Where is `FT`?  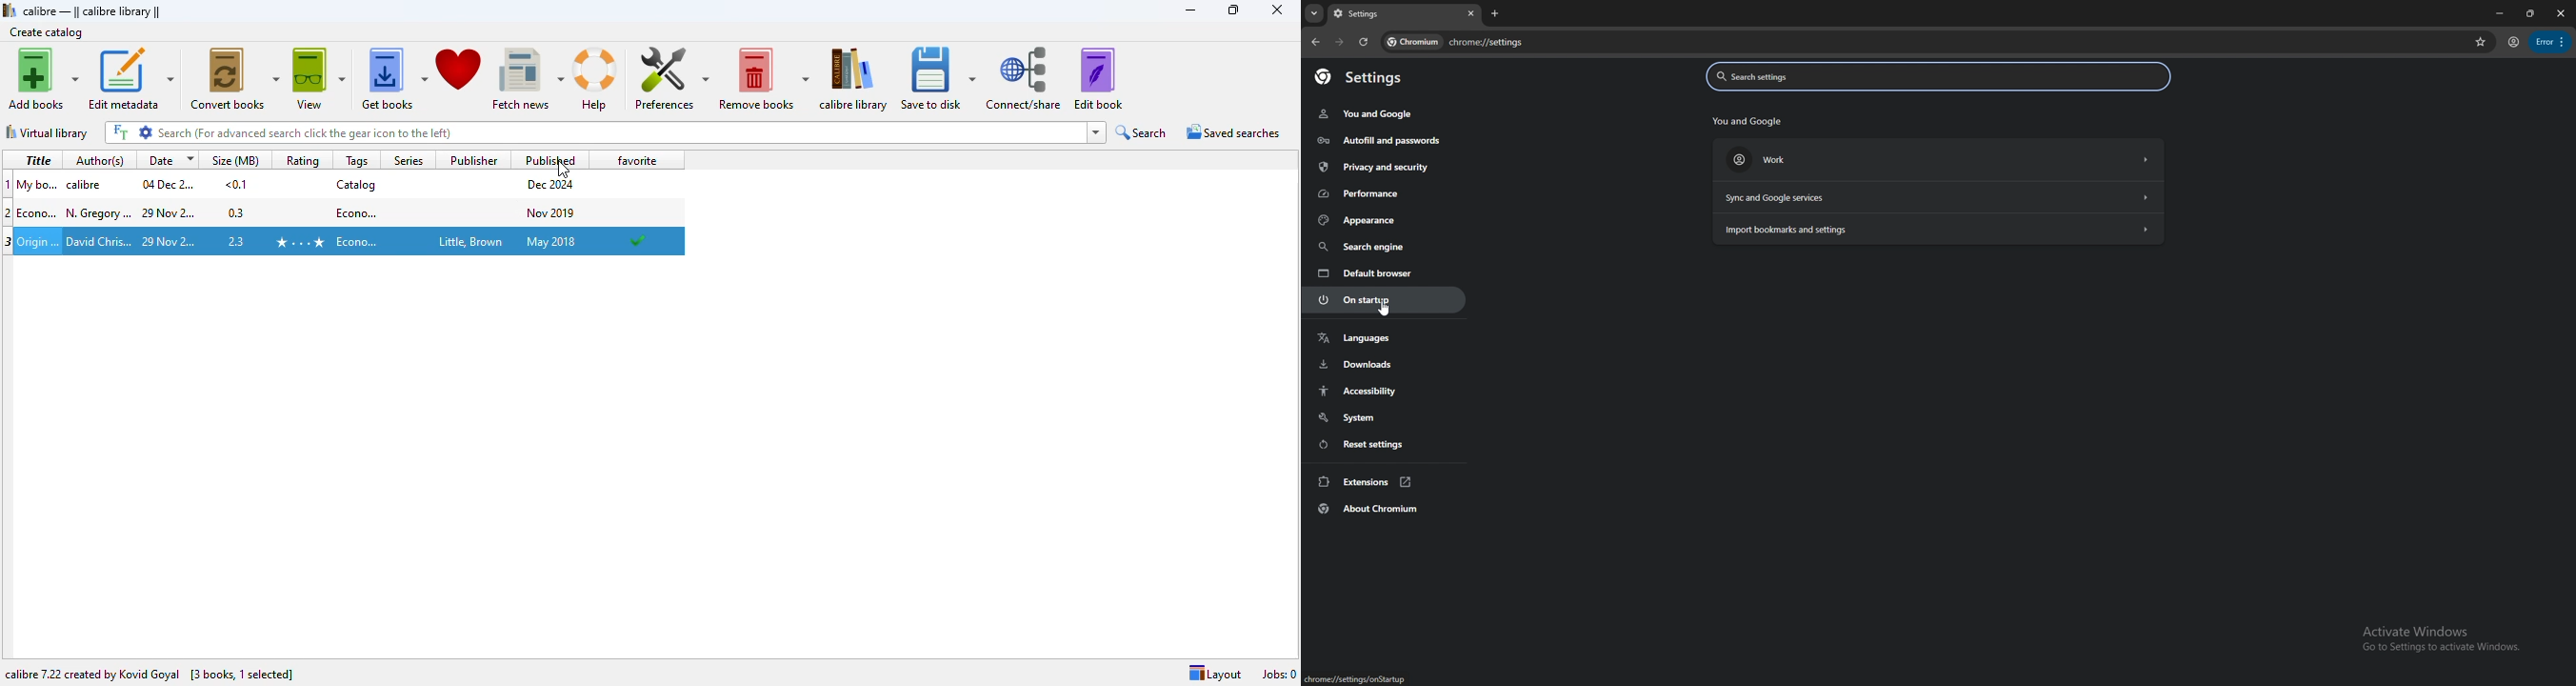
FT is located at coordinates (120, 132).